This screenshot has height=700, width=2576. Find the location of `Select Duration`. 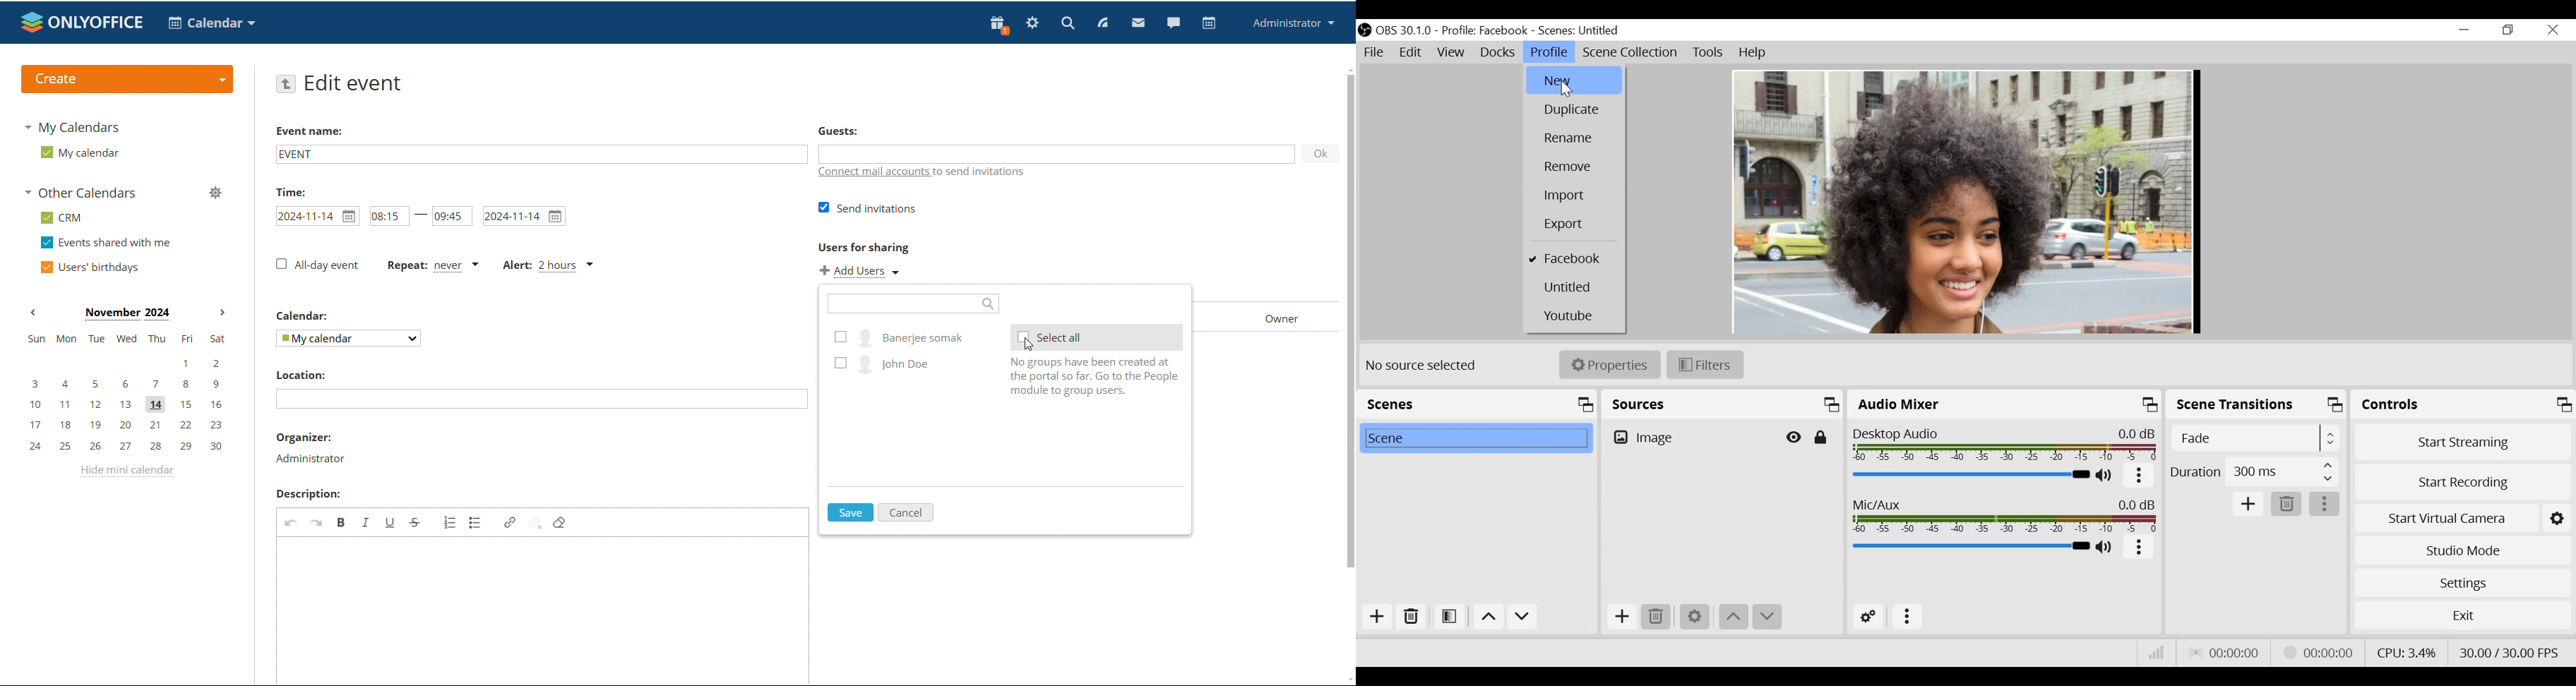

Select Duration is located at coordinates (2254, 471).